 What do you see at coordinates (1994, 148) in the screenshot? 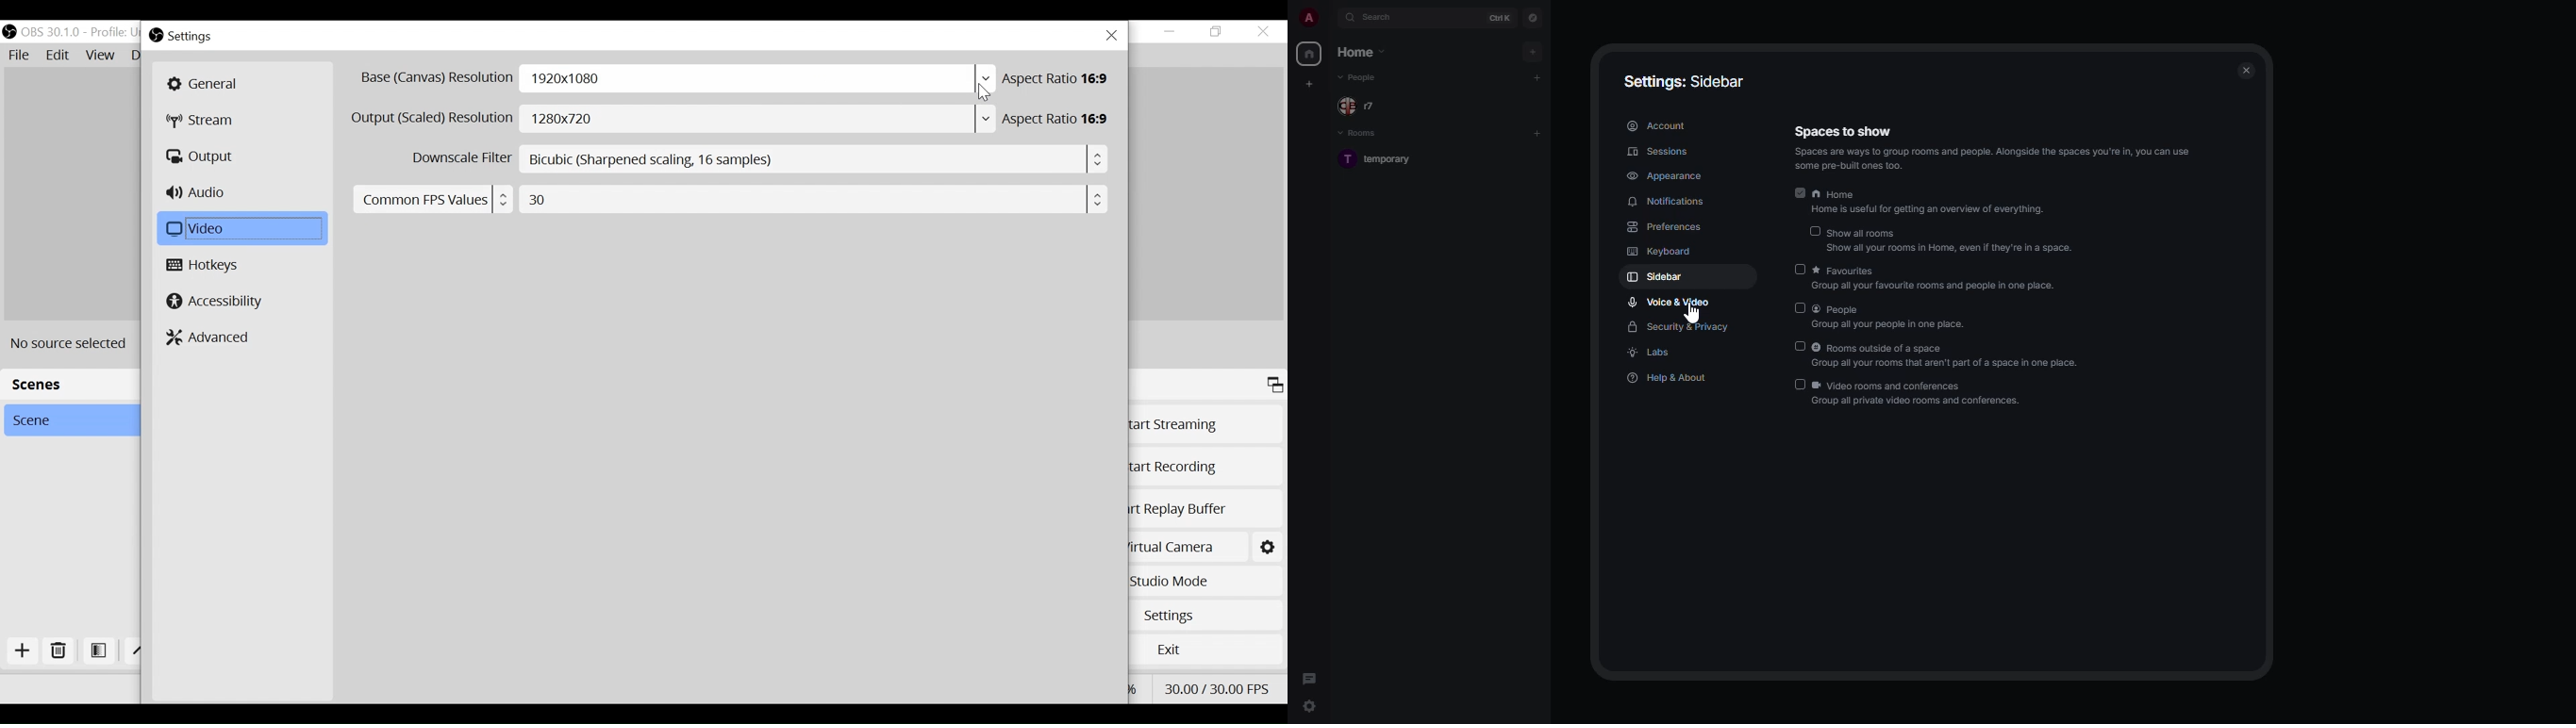
I see `spaces to show` at bounding box center [1994, 148].